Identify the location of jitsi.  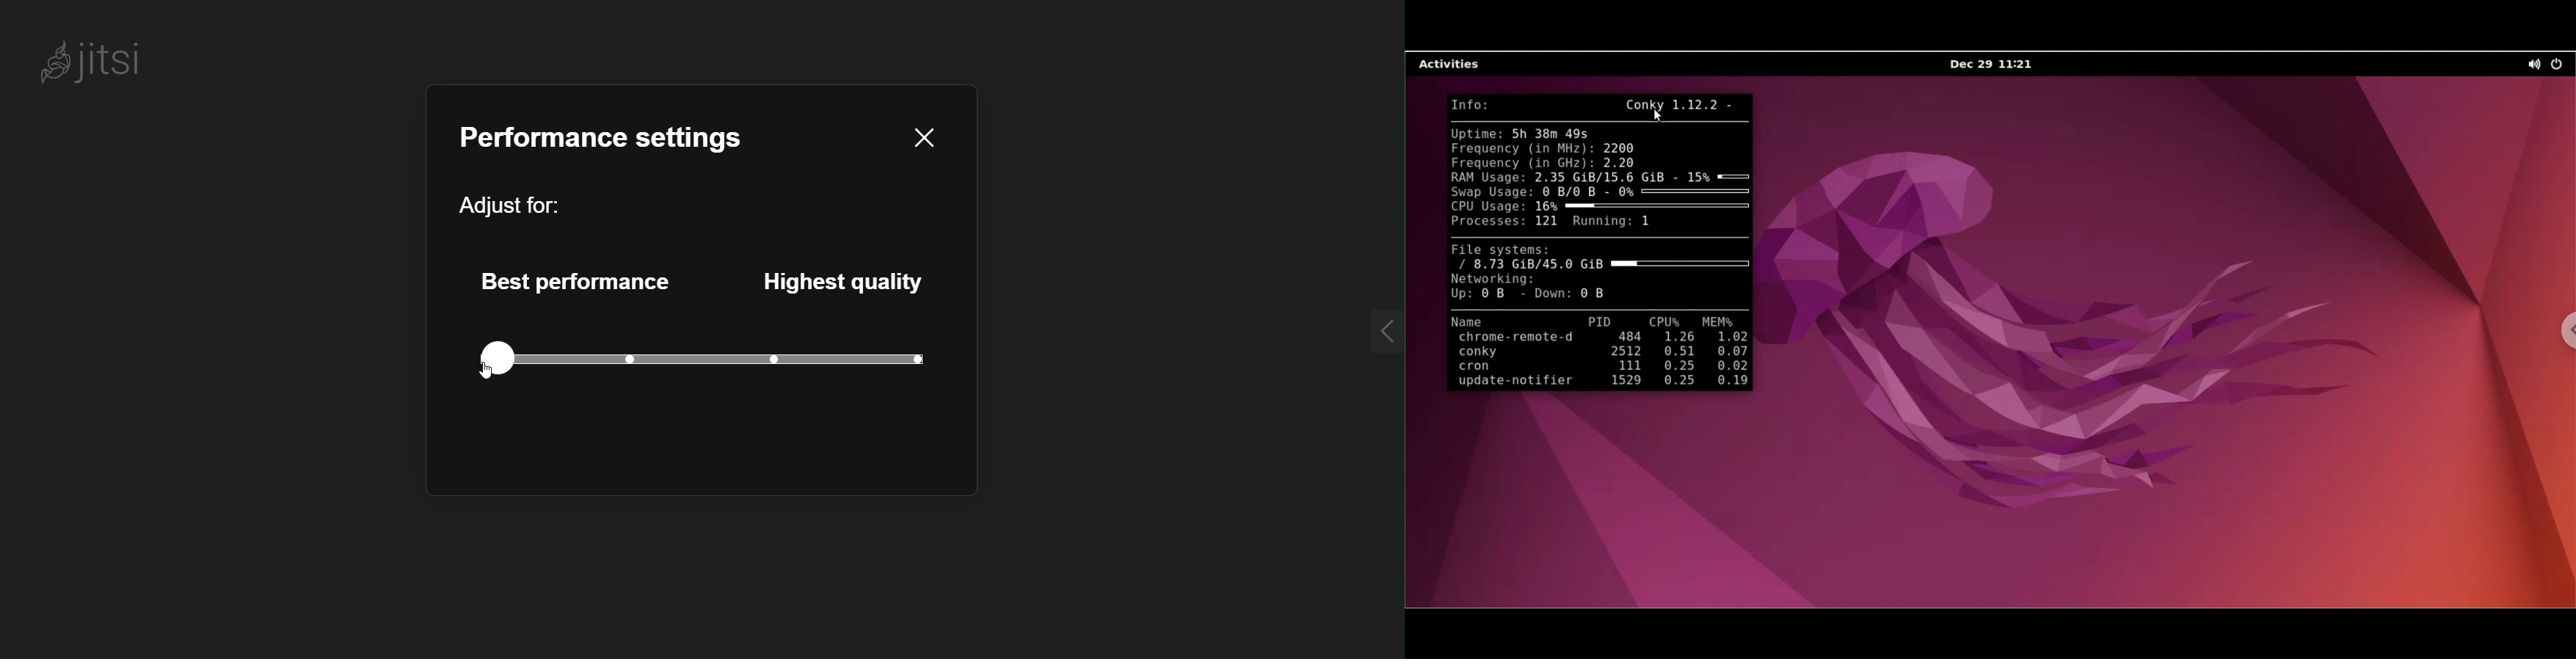
(106, 65).